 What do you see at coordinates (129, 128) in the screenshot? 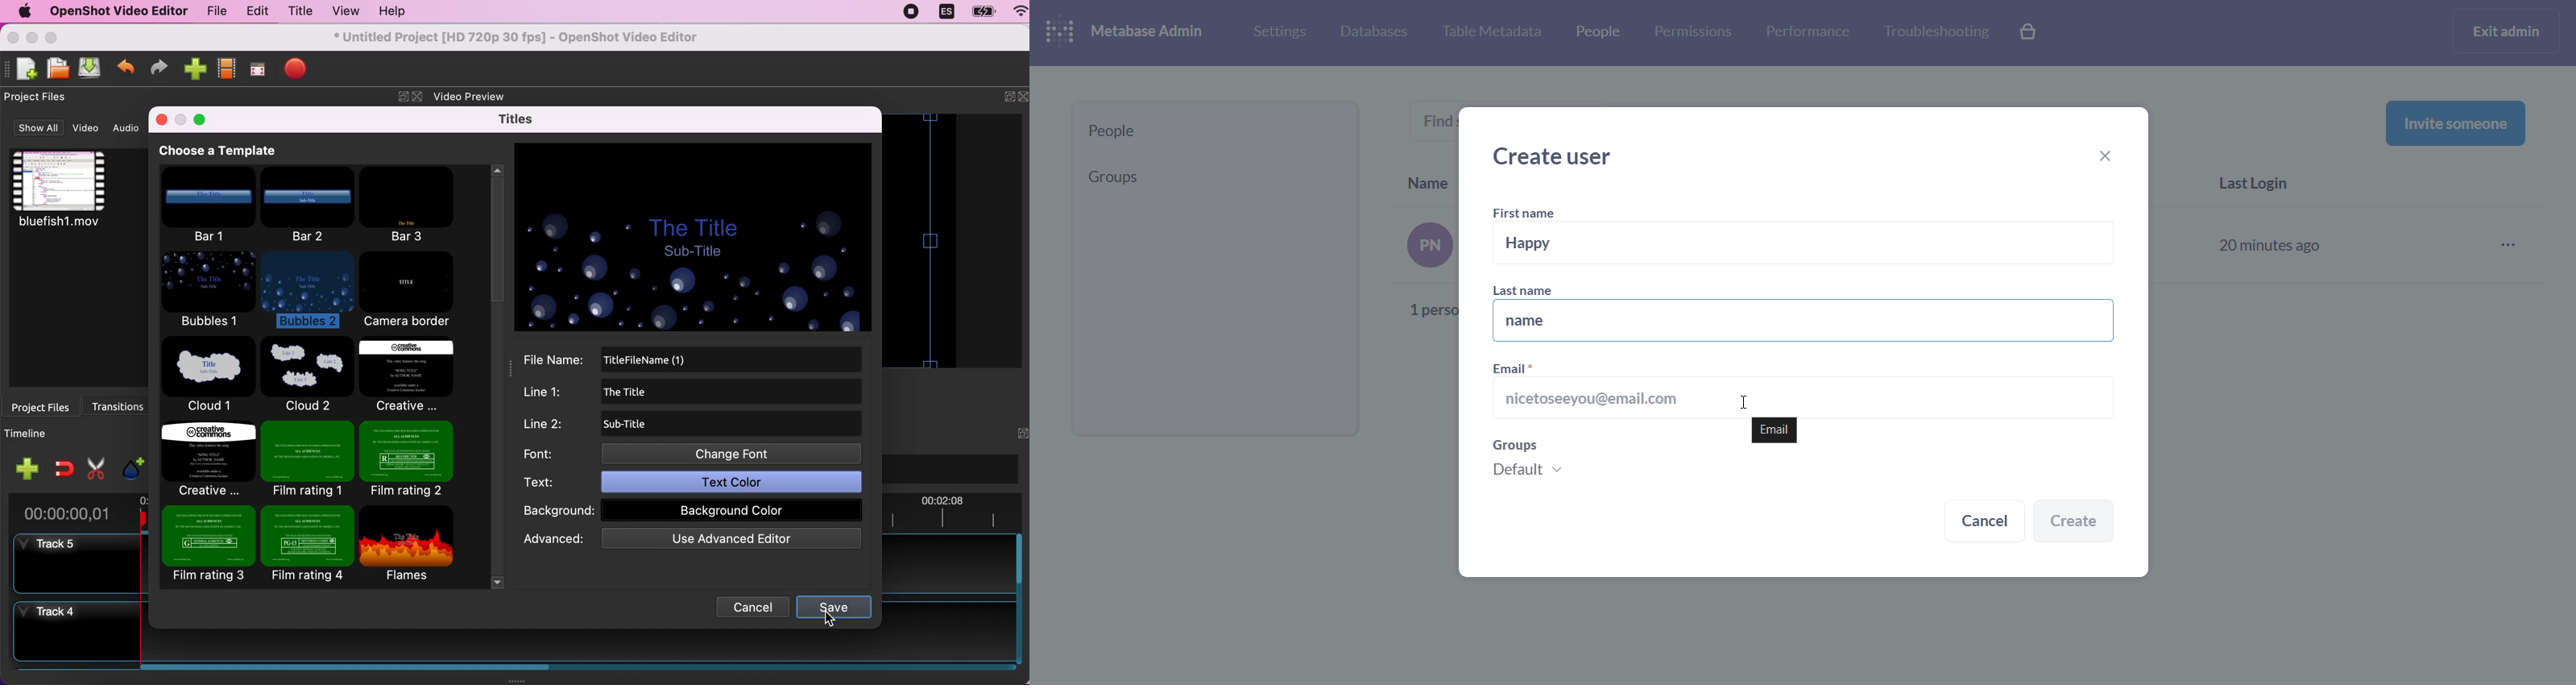
I see `audio` at bounding box center [129, 128].